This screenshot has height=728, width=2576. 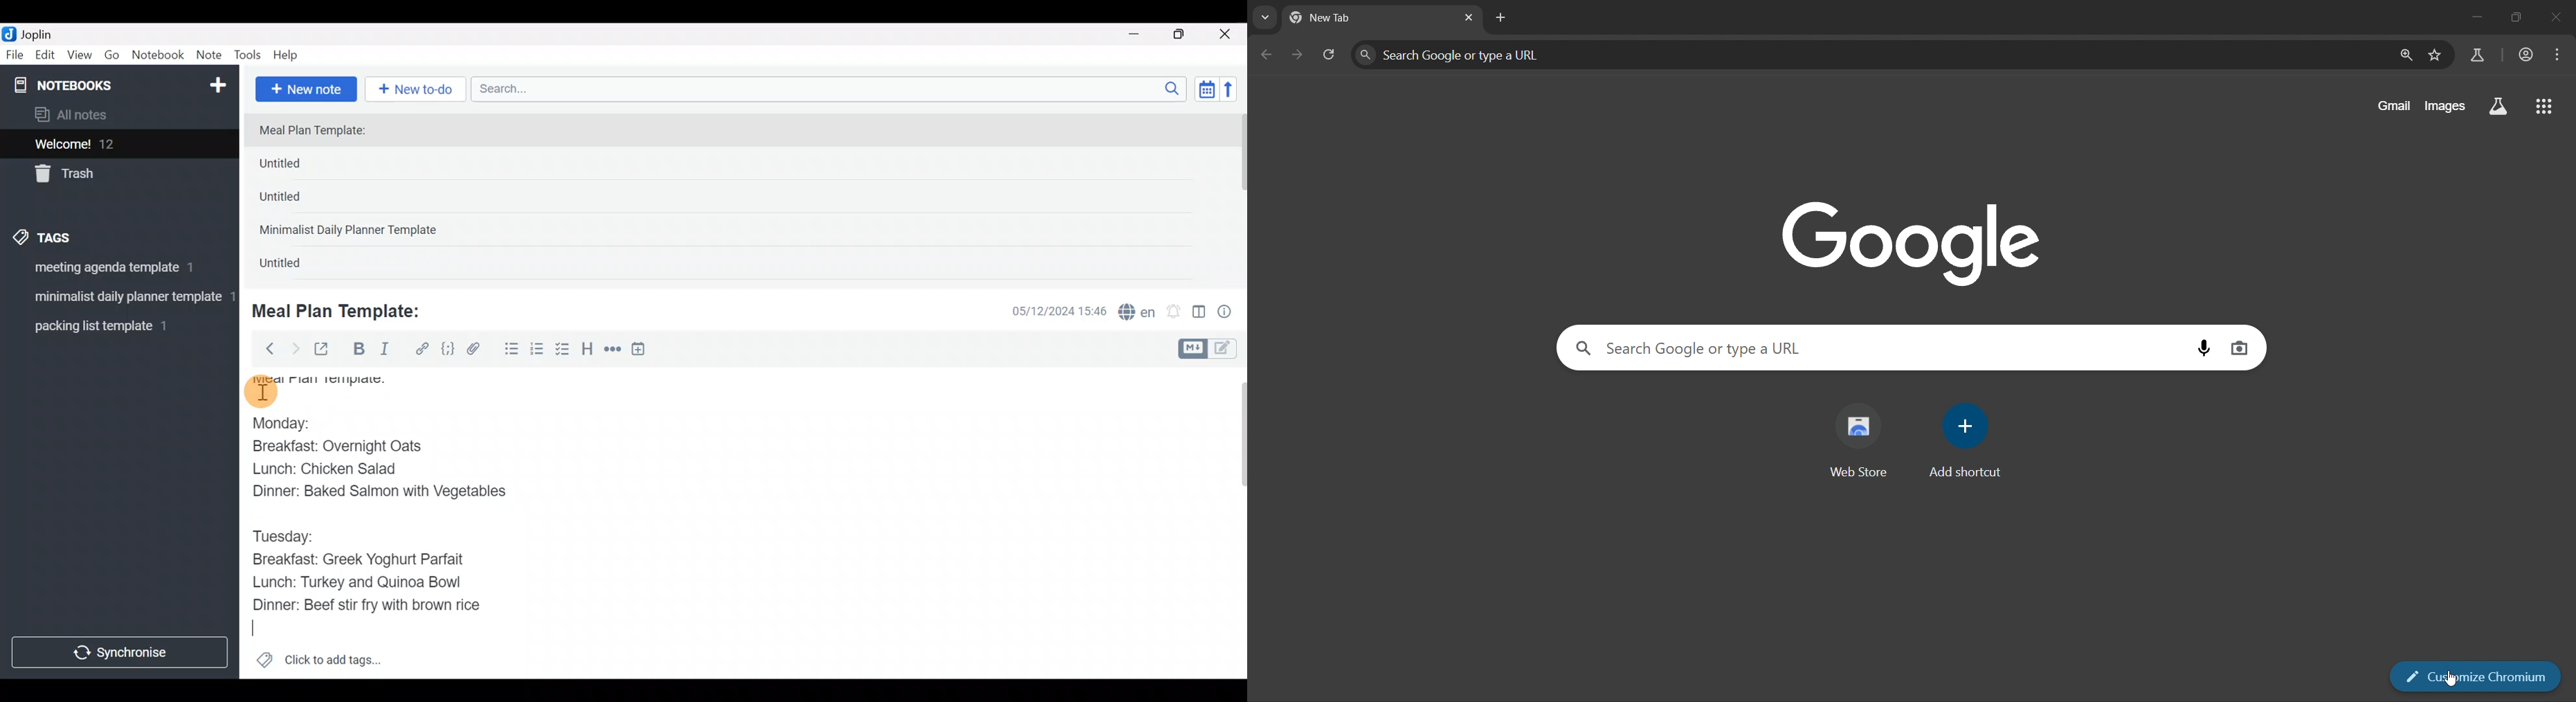 I want to click on Notebooks, so click(x=92, y=84).